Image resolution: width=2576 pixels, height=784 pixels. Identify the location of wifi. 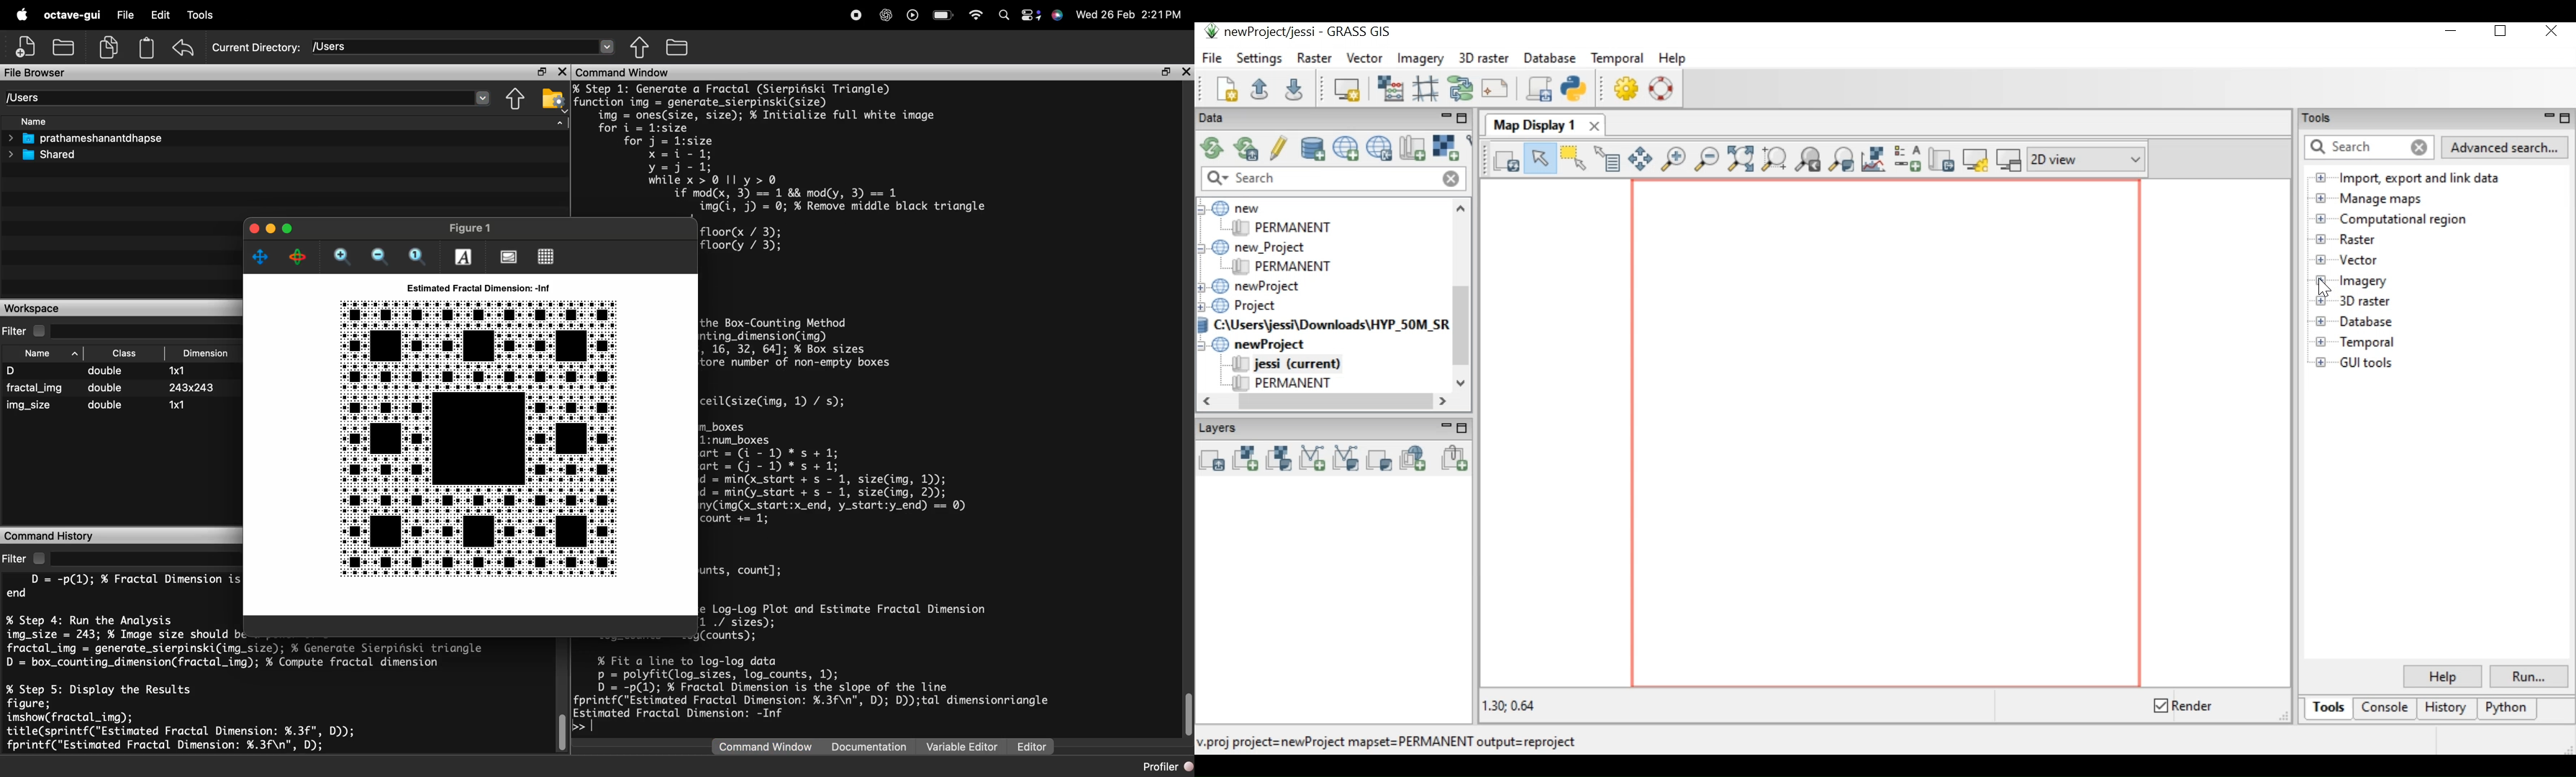
(979, 11).